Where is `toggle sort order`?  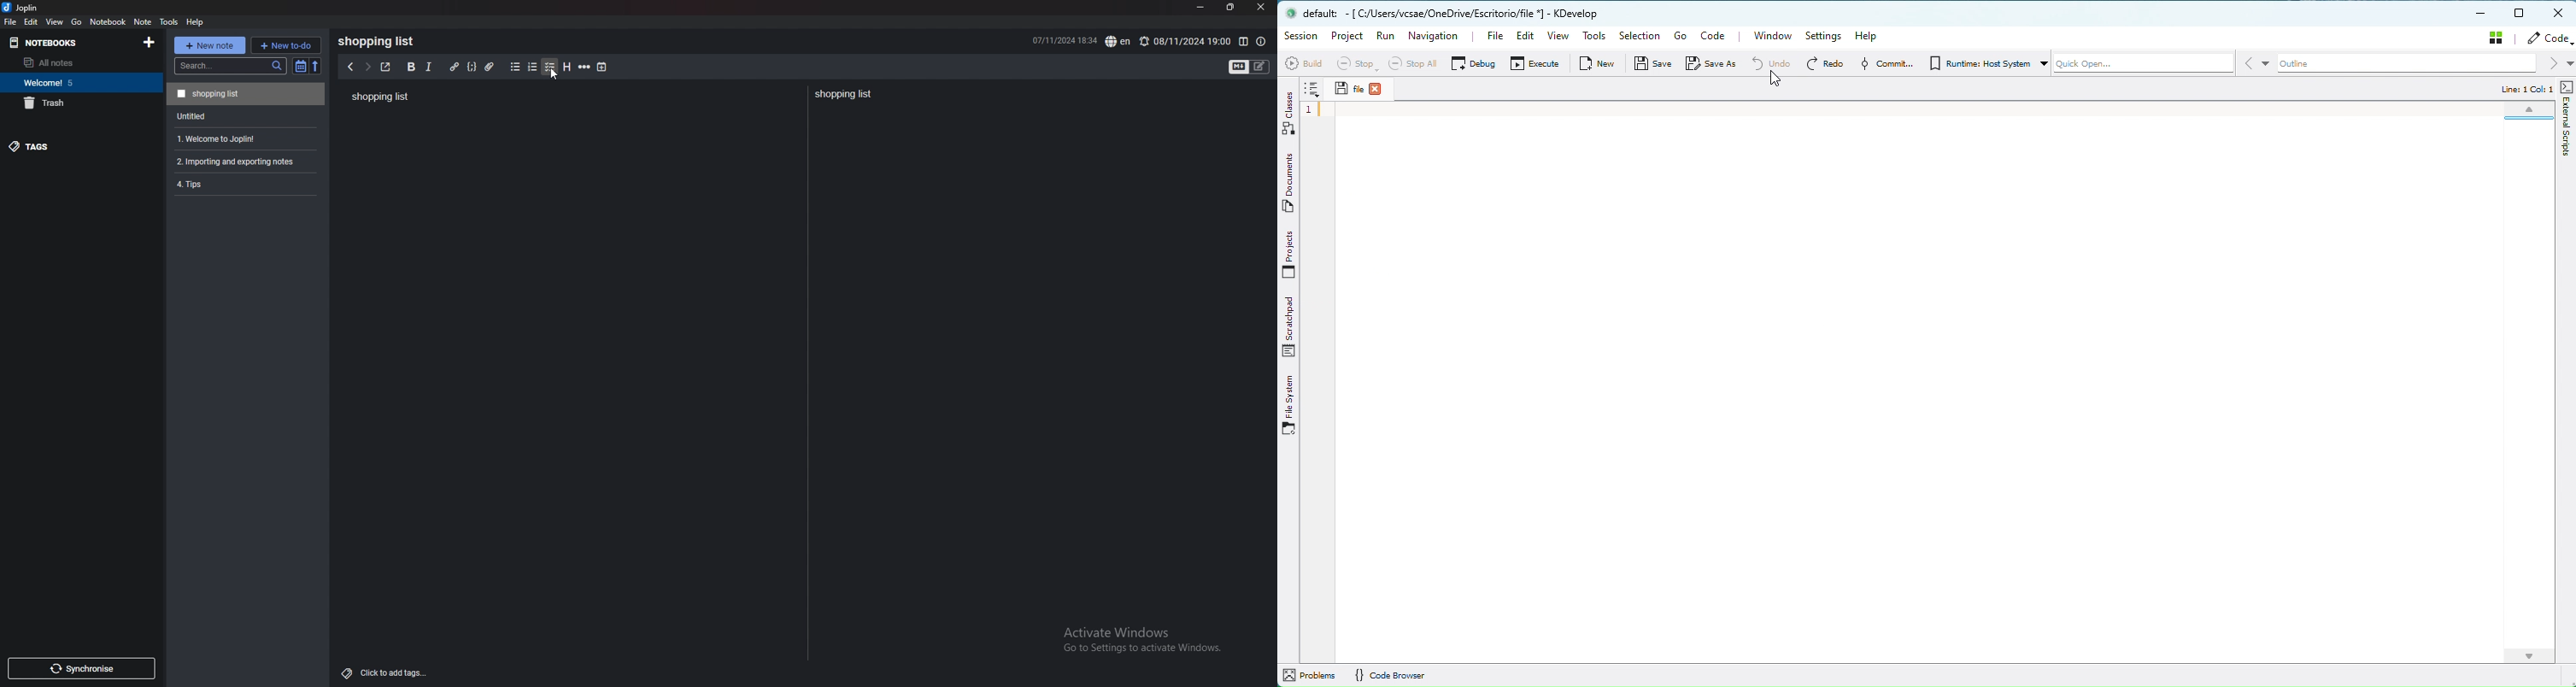
toggle sort order is located at coordinates (301, 66).